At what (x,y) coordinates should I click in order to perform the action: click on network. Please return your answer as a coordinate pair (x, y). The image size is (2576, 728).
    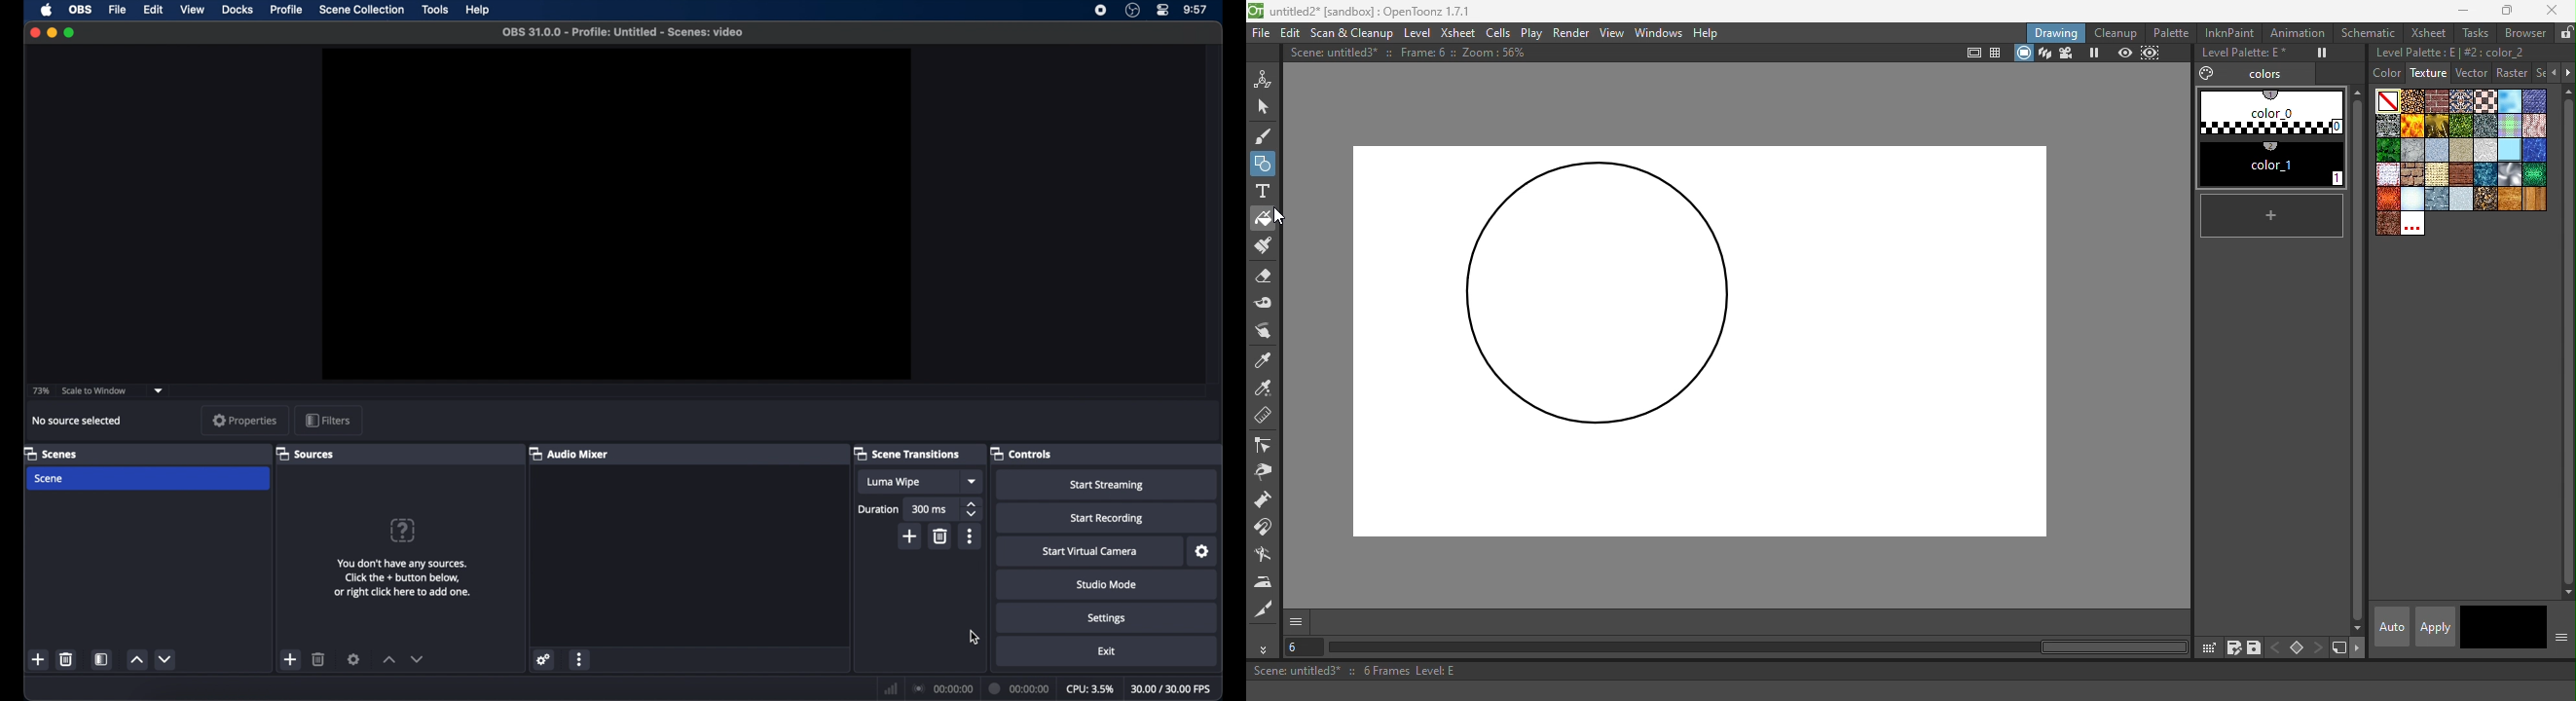
    Looking at the image, I should click on (891, 688).